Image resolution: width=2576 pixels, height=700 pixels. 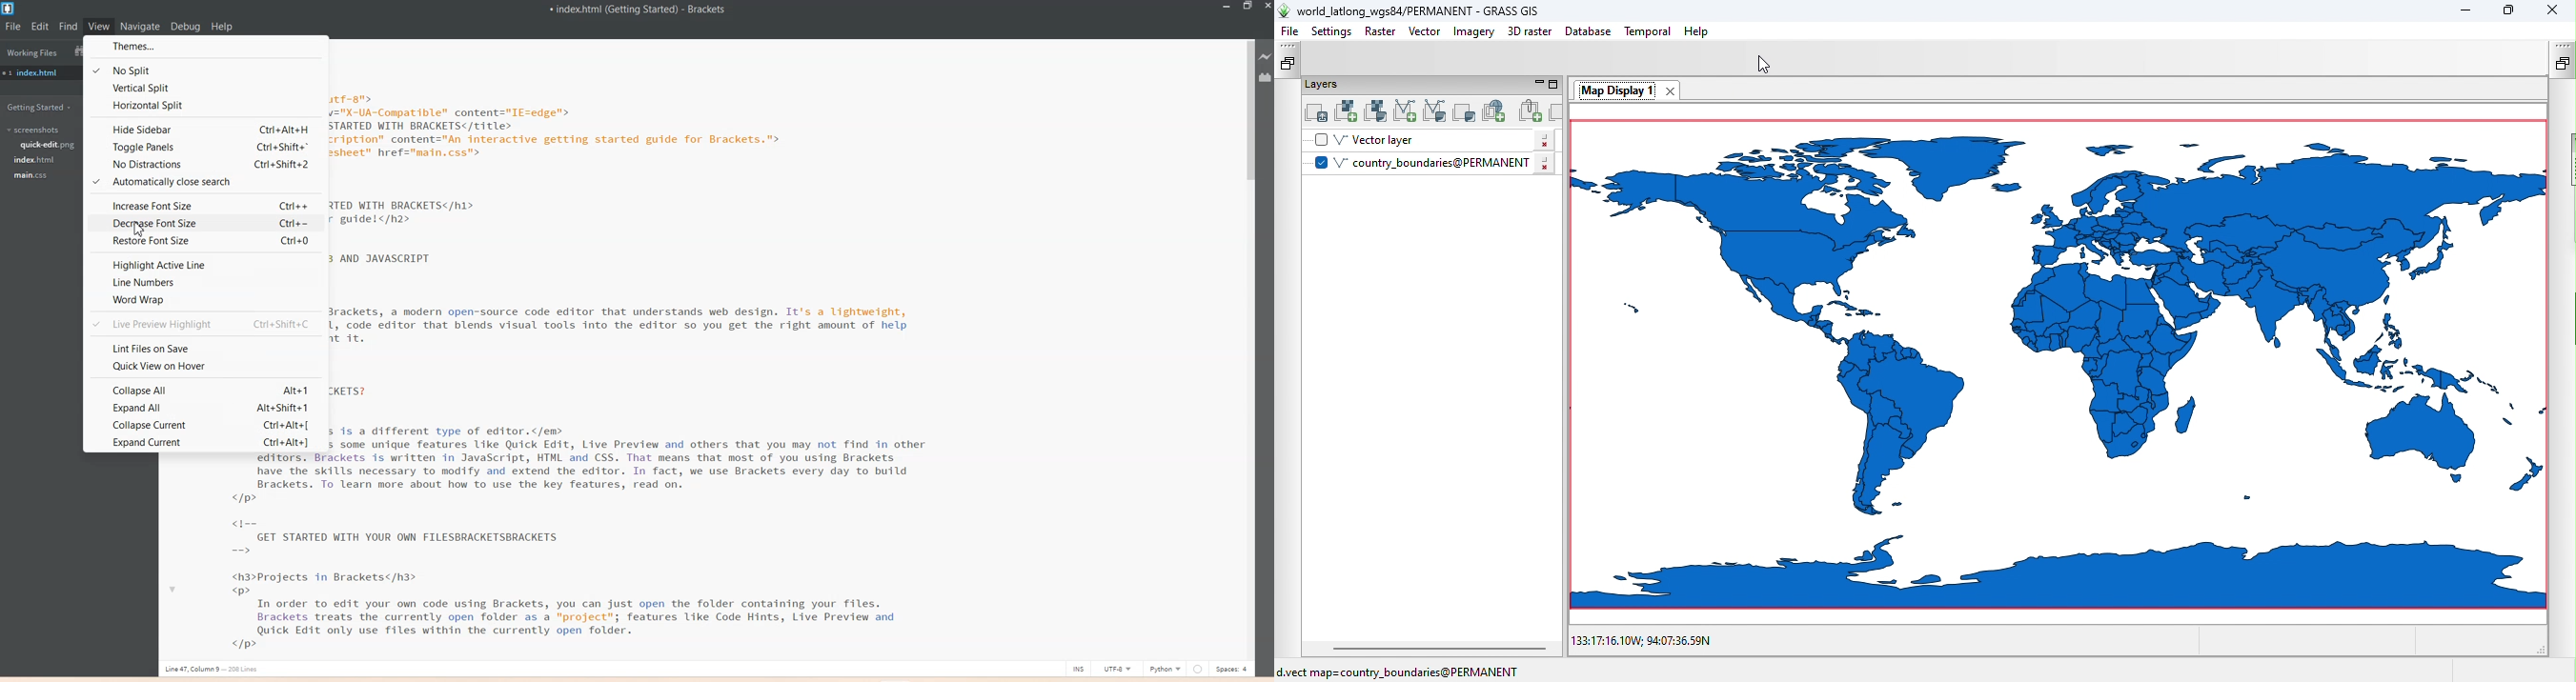 I want to click on Lint Files on Save, so click(x=206, y=348).